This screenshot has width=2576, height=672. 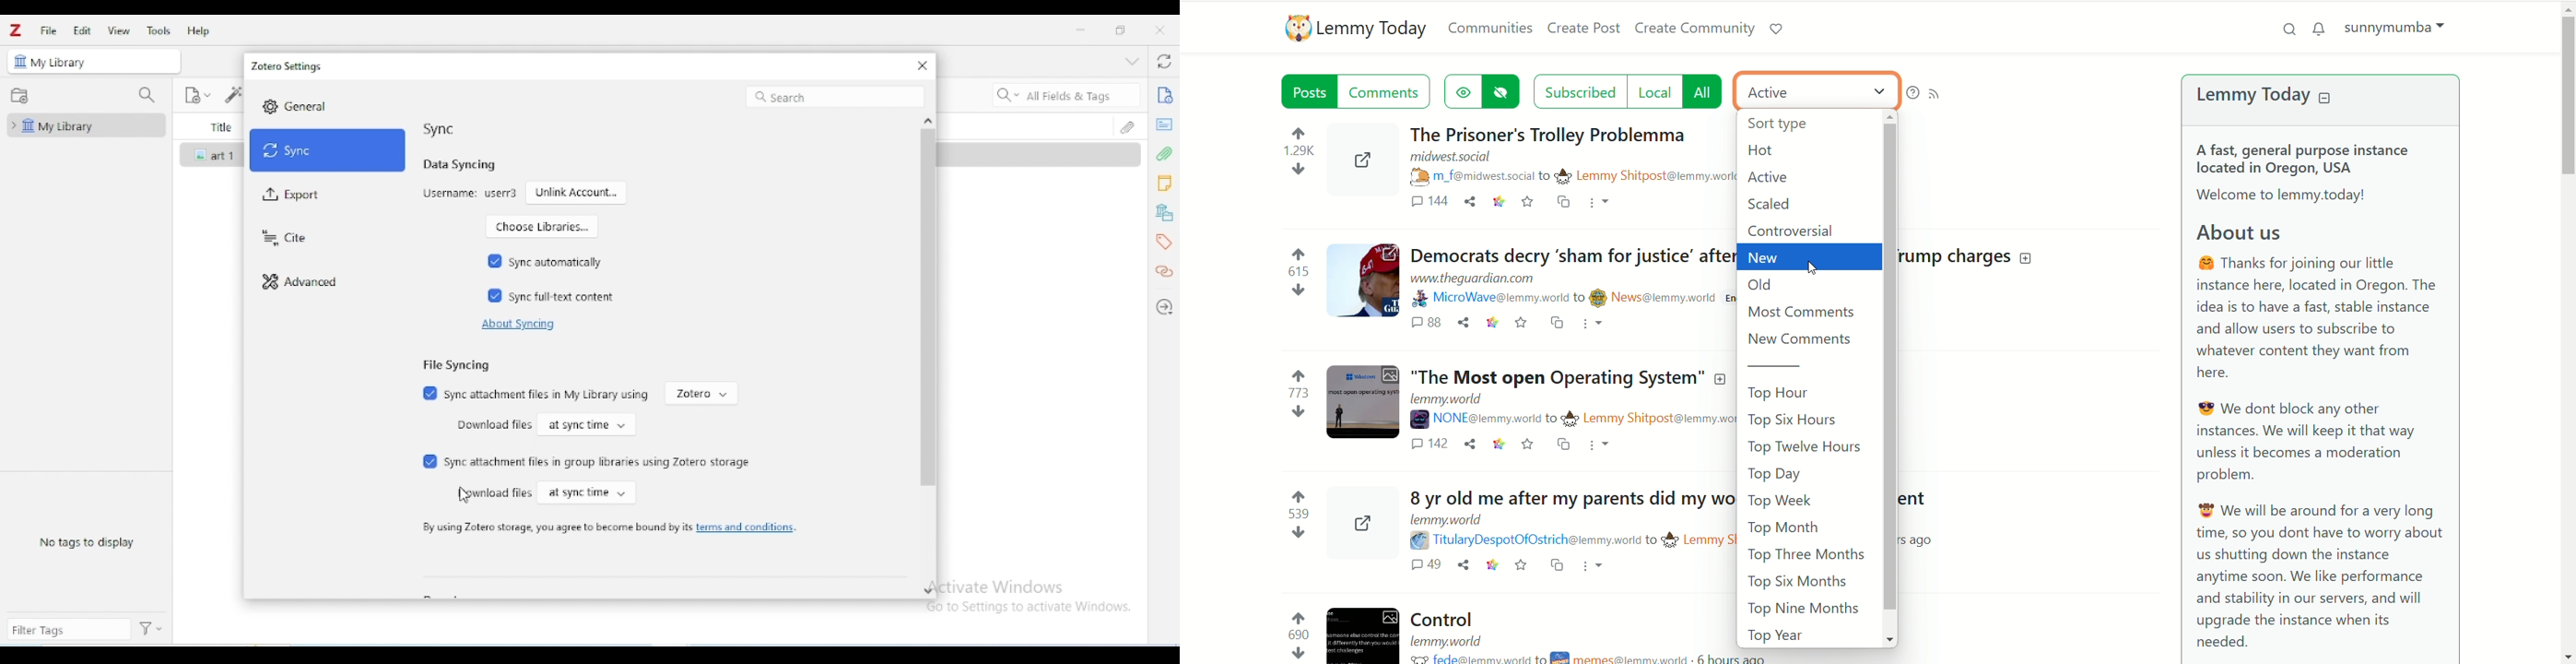 I want to click on tags, so click(x=1163, y=243).